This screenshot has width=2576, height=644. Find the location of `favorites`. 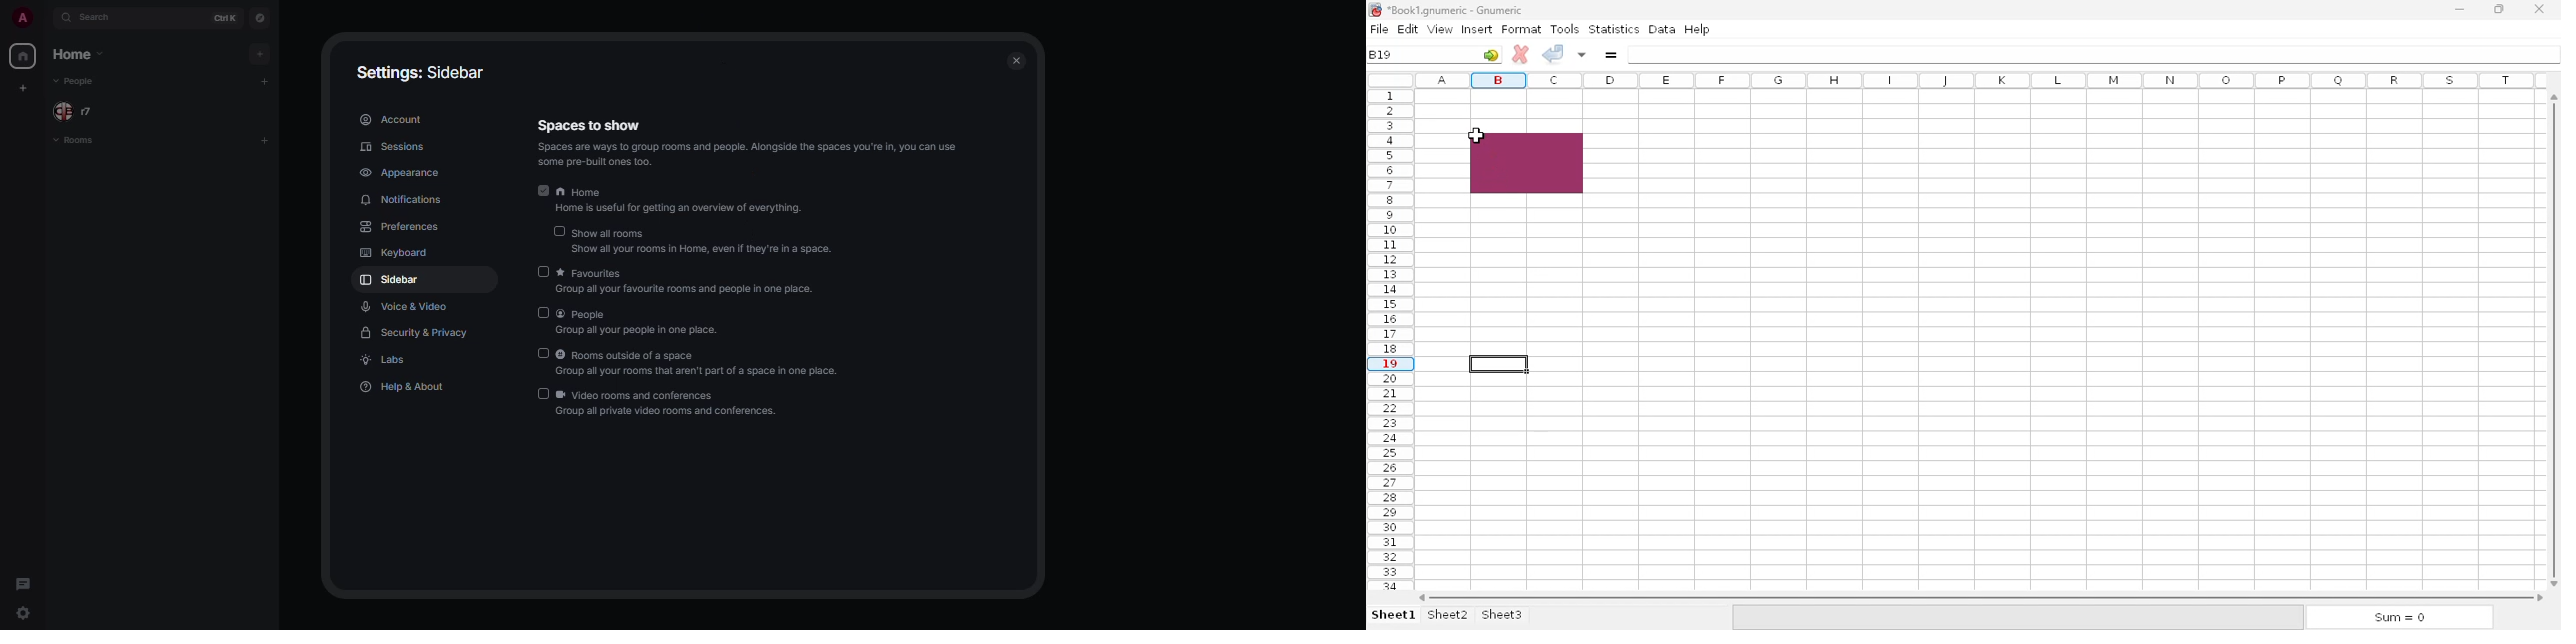

favorites is located at coordinates (695, 282).